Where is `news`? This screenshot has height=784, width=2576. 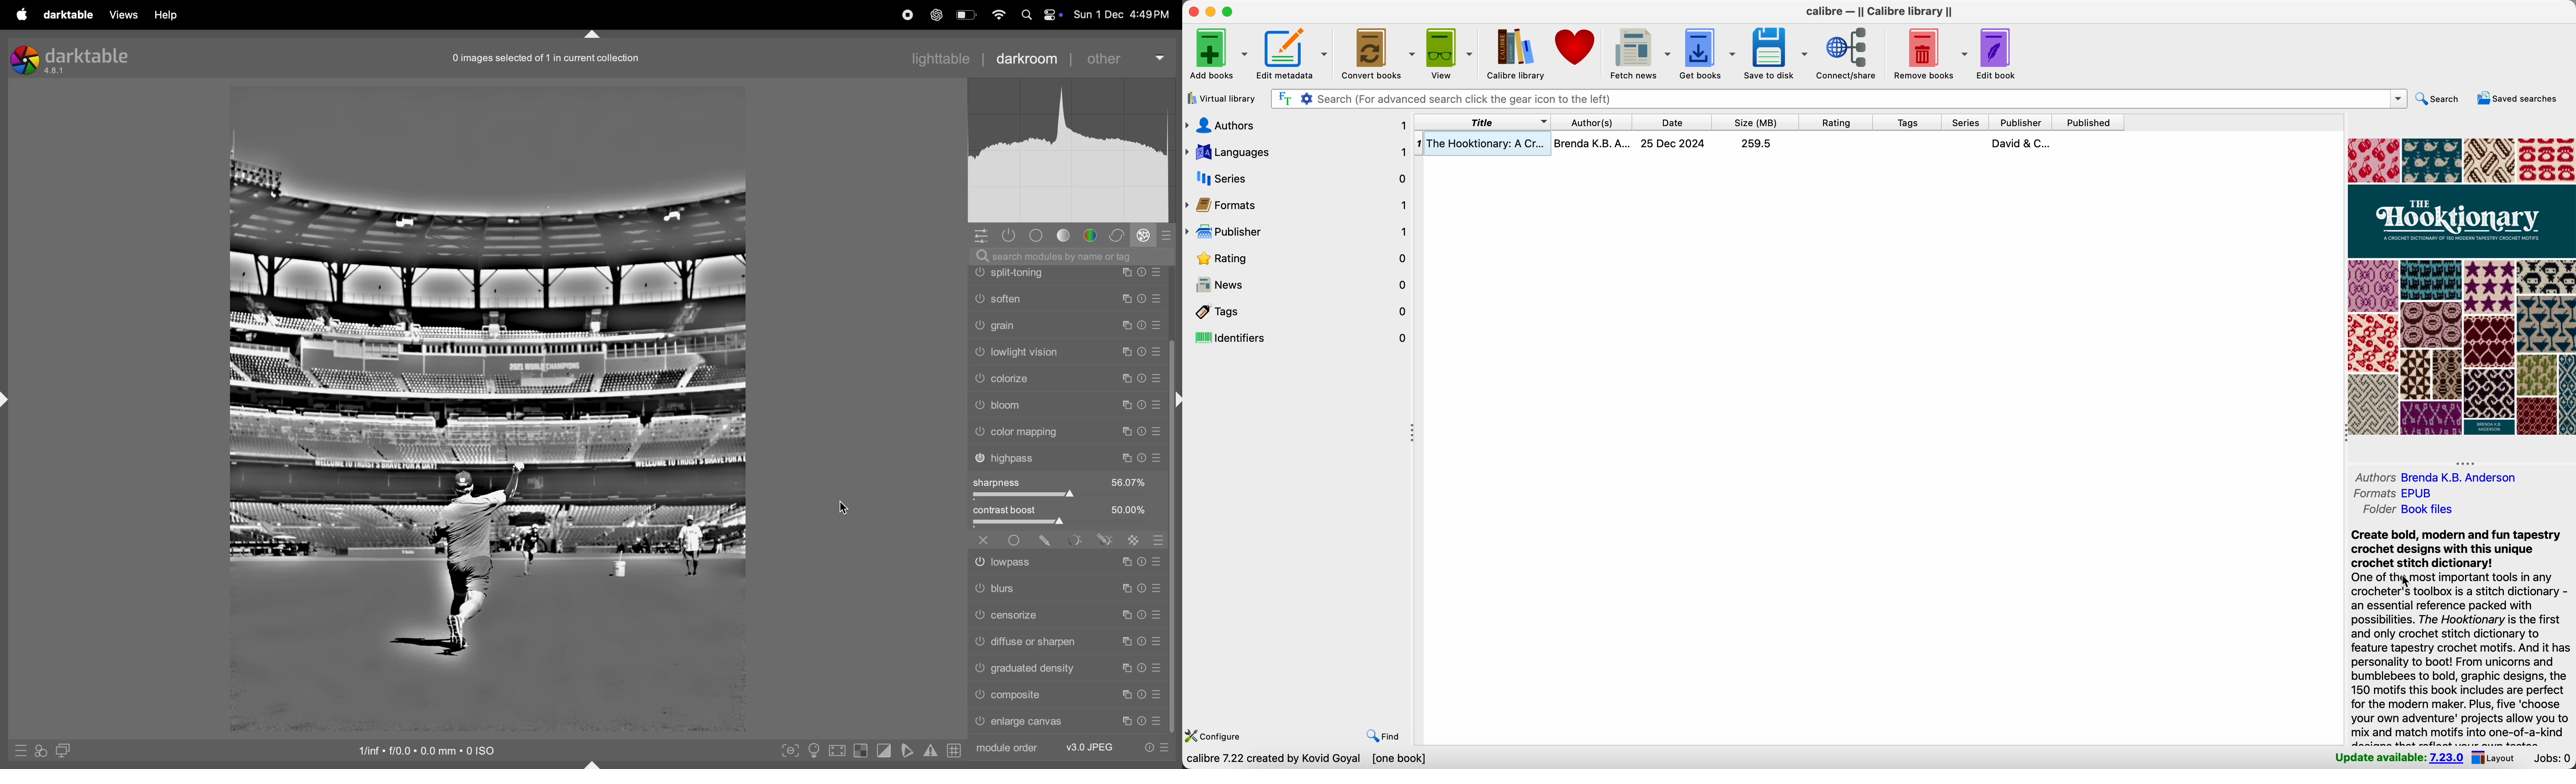 news is located at coordinates (1299, 286).